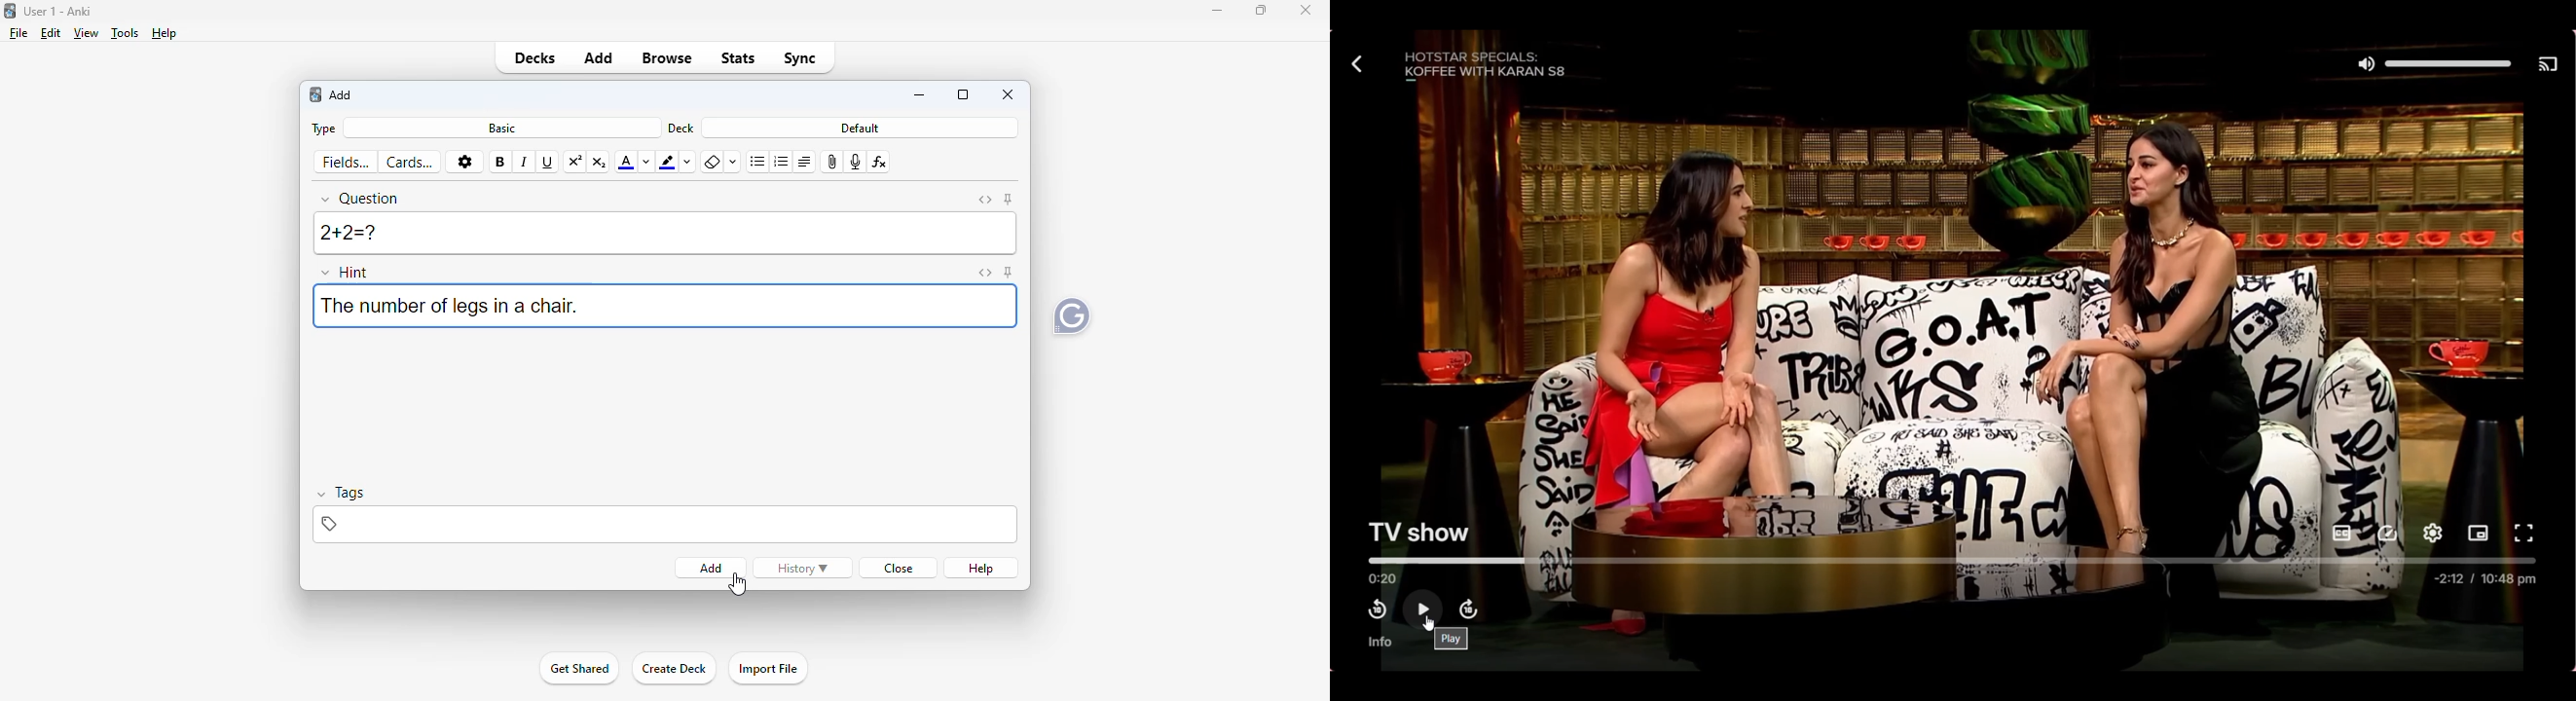  What do you see at coordinates (360, 199) in the screenshot?
I see `question` at bounding box center [360, 199].